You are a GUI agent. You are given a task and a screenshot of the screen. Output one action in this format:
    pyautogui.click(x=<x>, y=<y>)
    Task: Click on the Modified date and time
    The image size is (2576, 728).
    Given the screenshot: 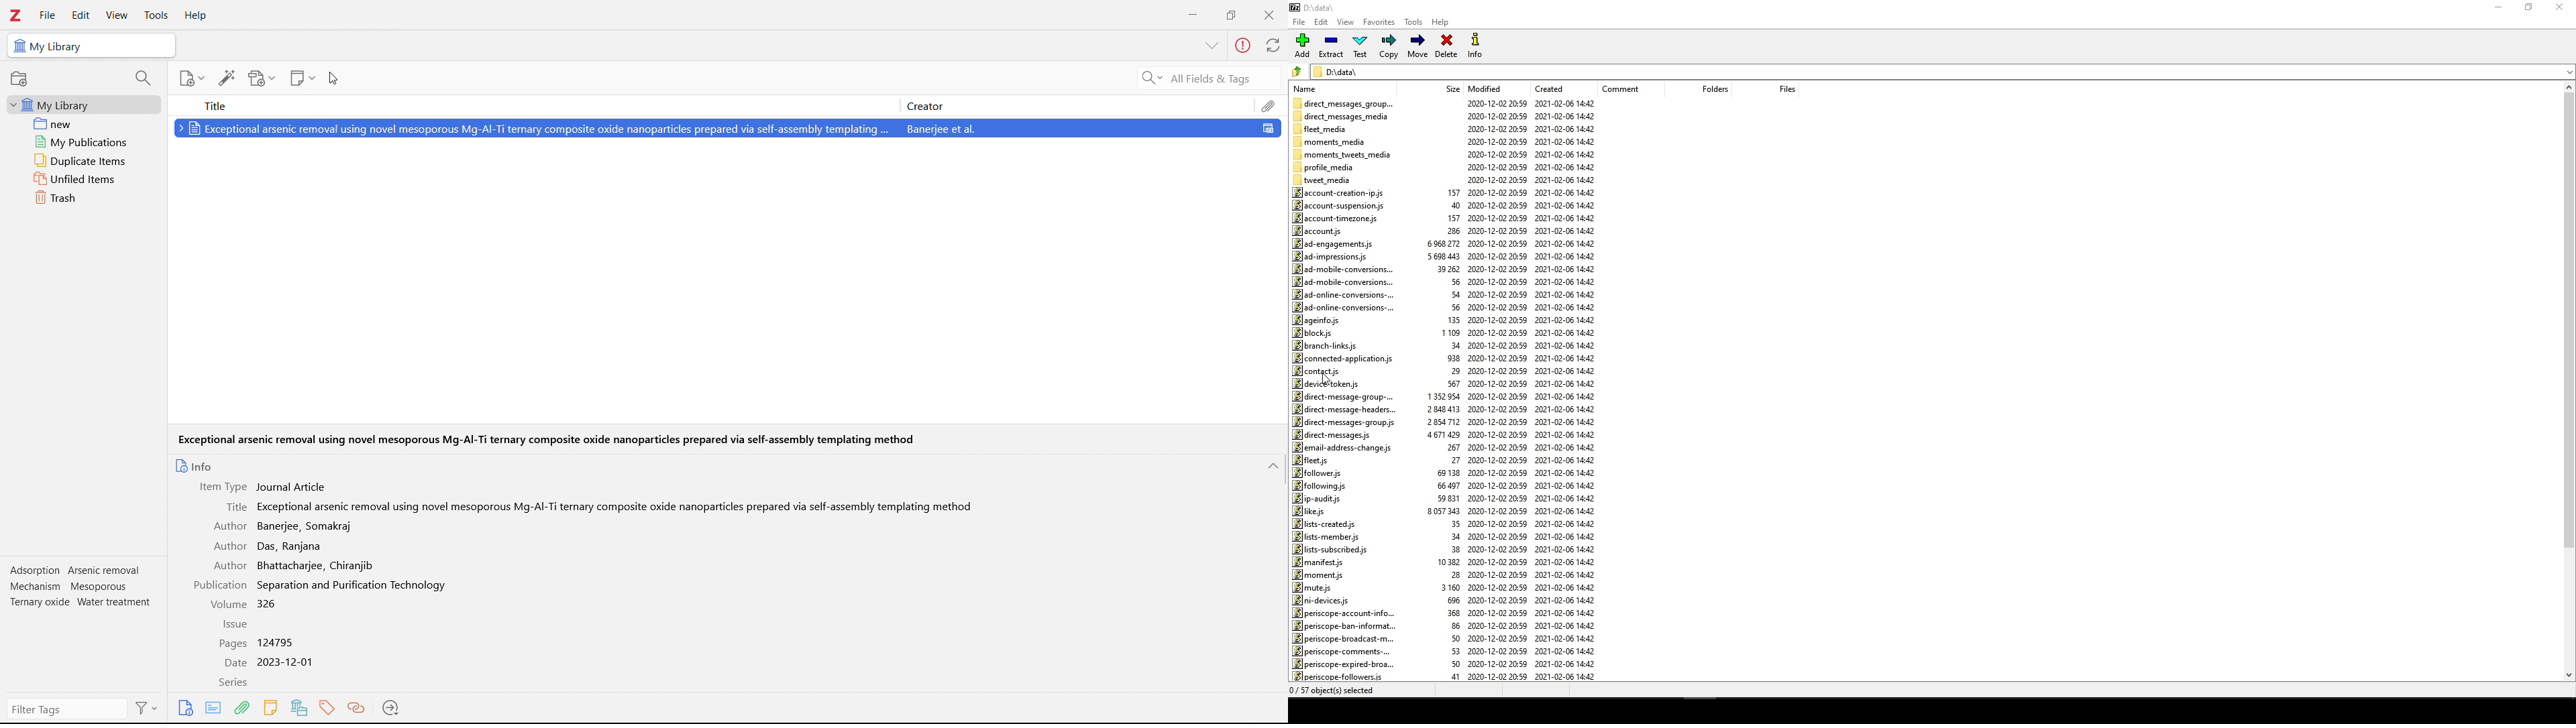 What is the action you would take?
    pyautogui.click(x=1497, y=390)
    